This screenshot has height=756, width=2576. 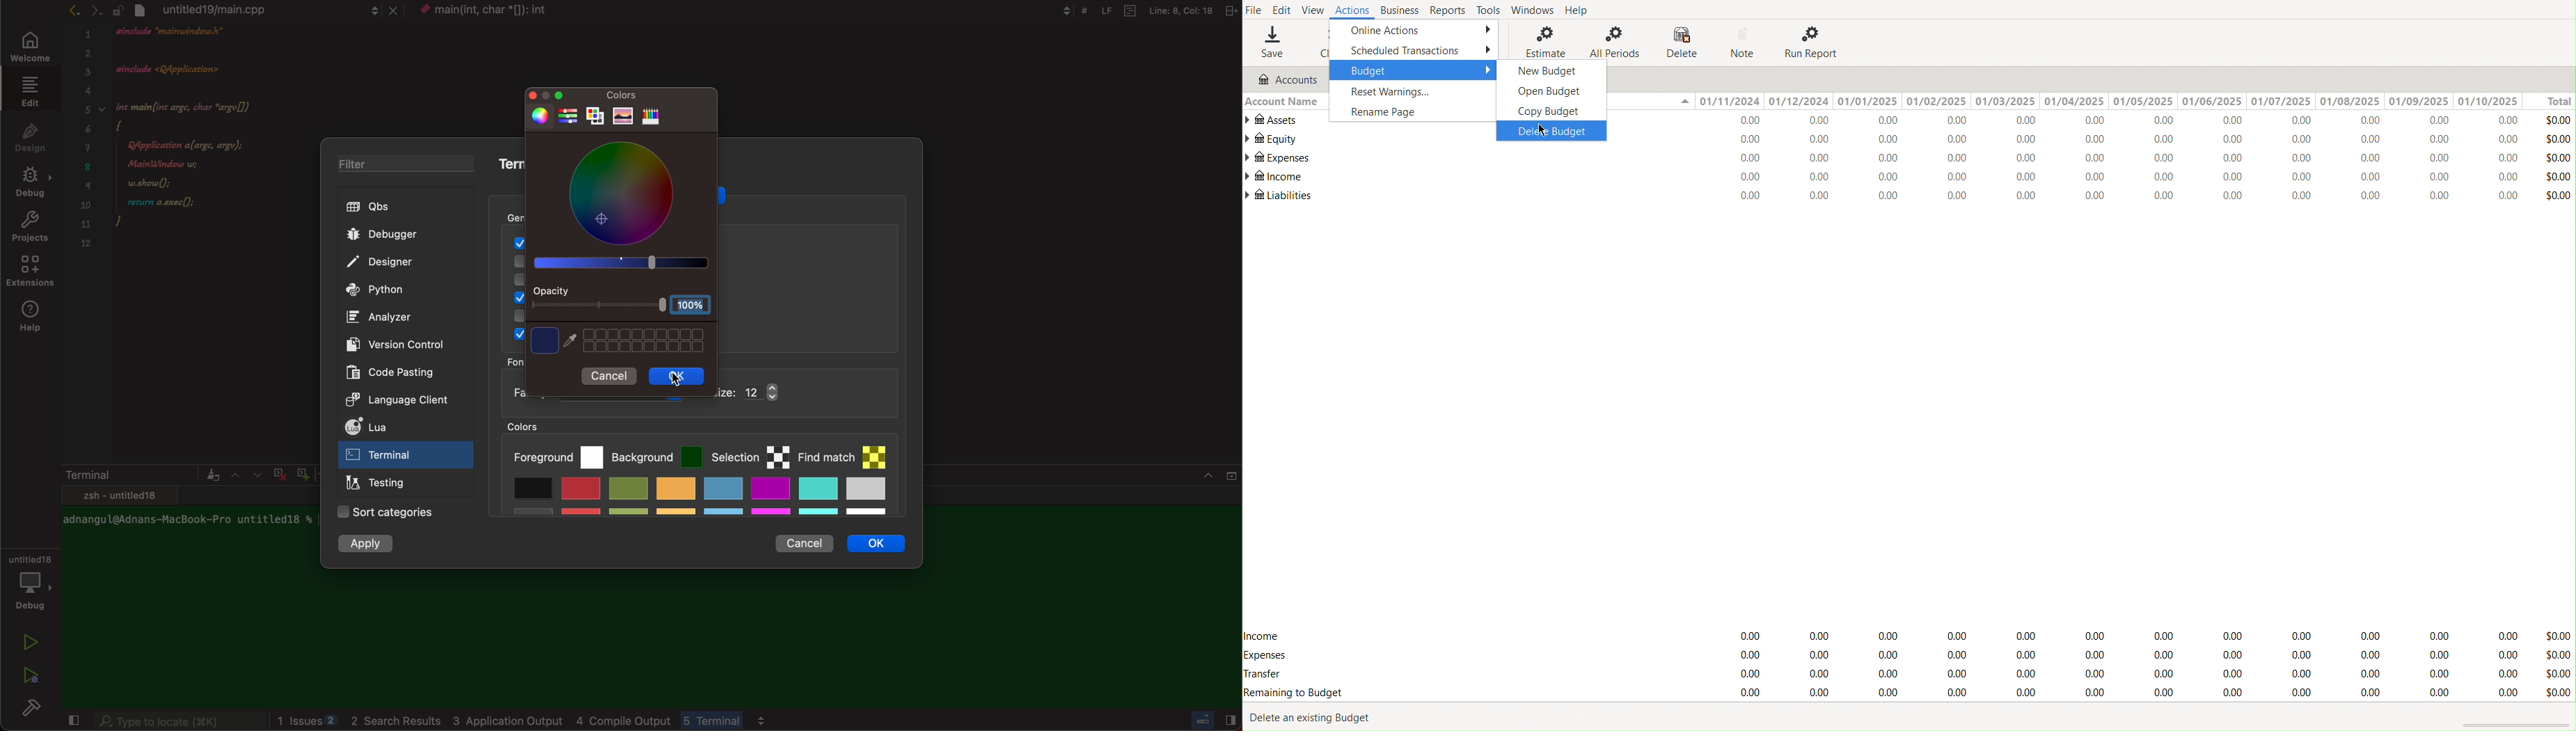 What do you see at coordinates (608, 115) in the screenshot?
I see `color types` at bounding box center [608, 115].